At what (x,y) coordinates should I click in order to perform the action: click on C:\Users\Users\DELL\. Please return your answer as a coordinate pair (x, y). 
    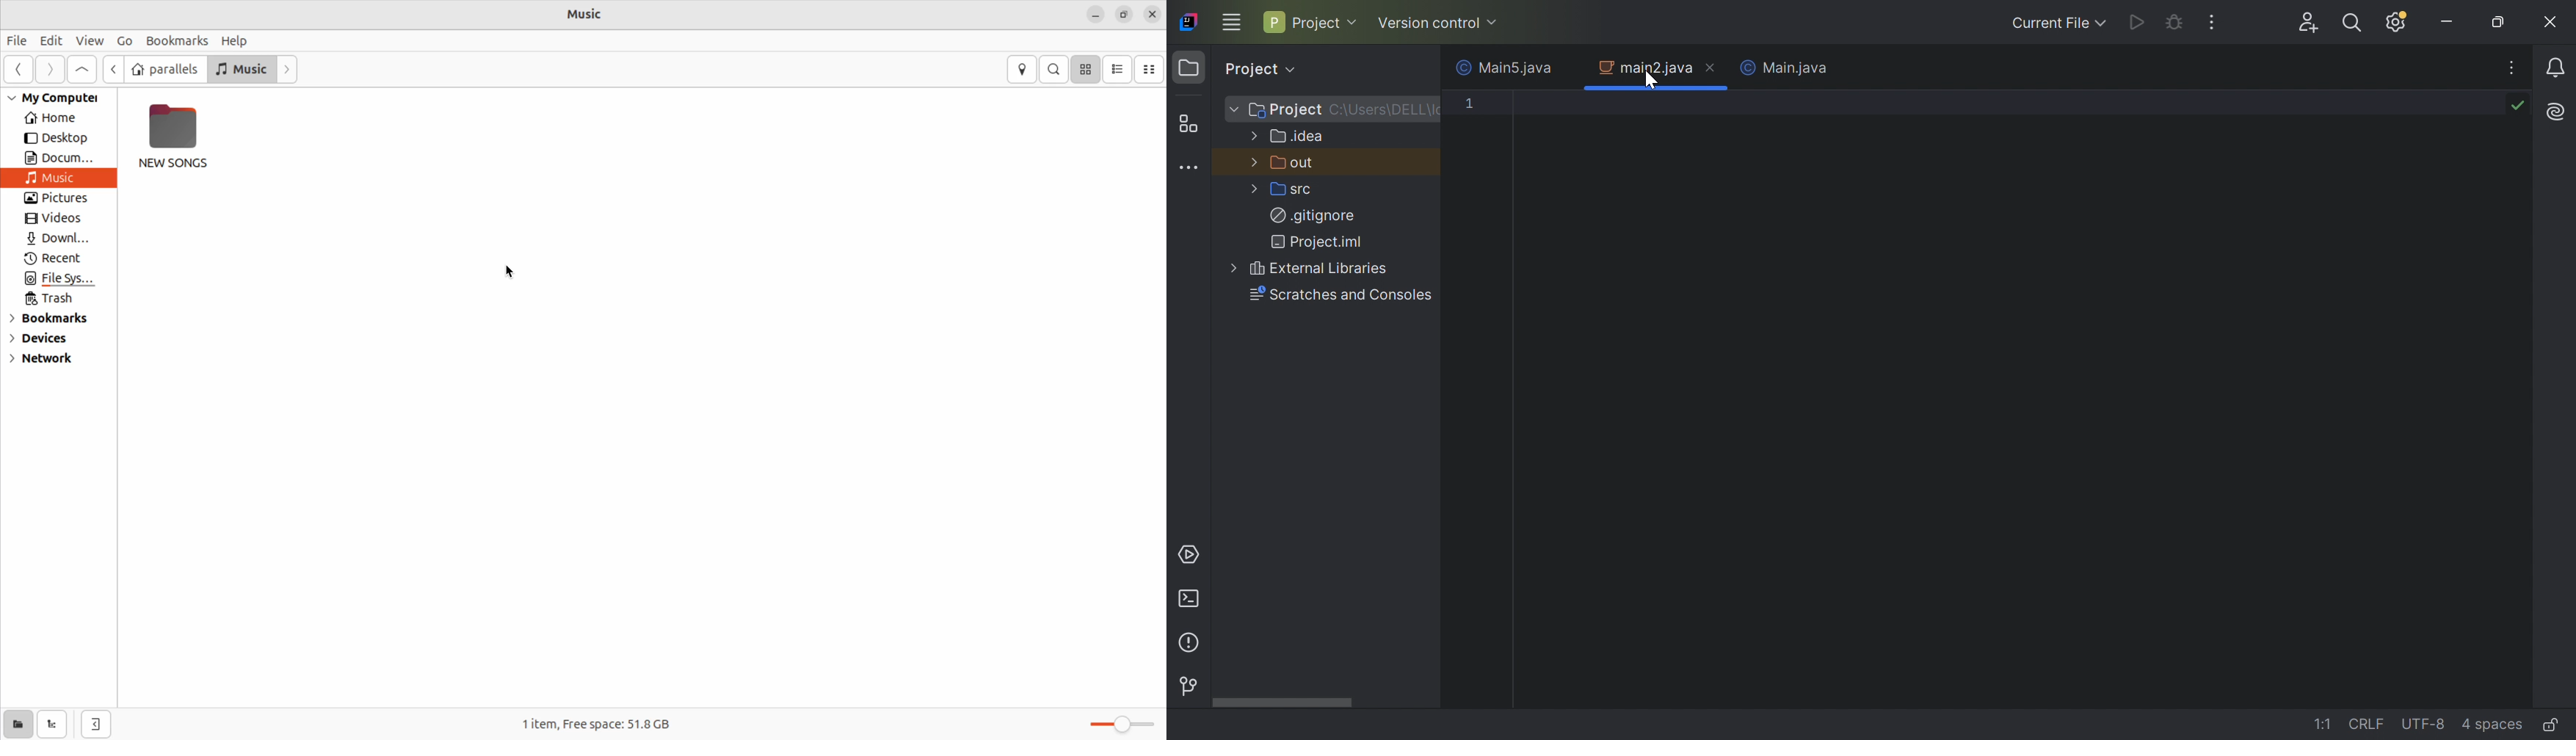
    Looking at the image, I should click on (1382, 110).